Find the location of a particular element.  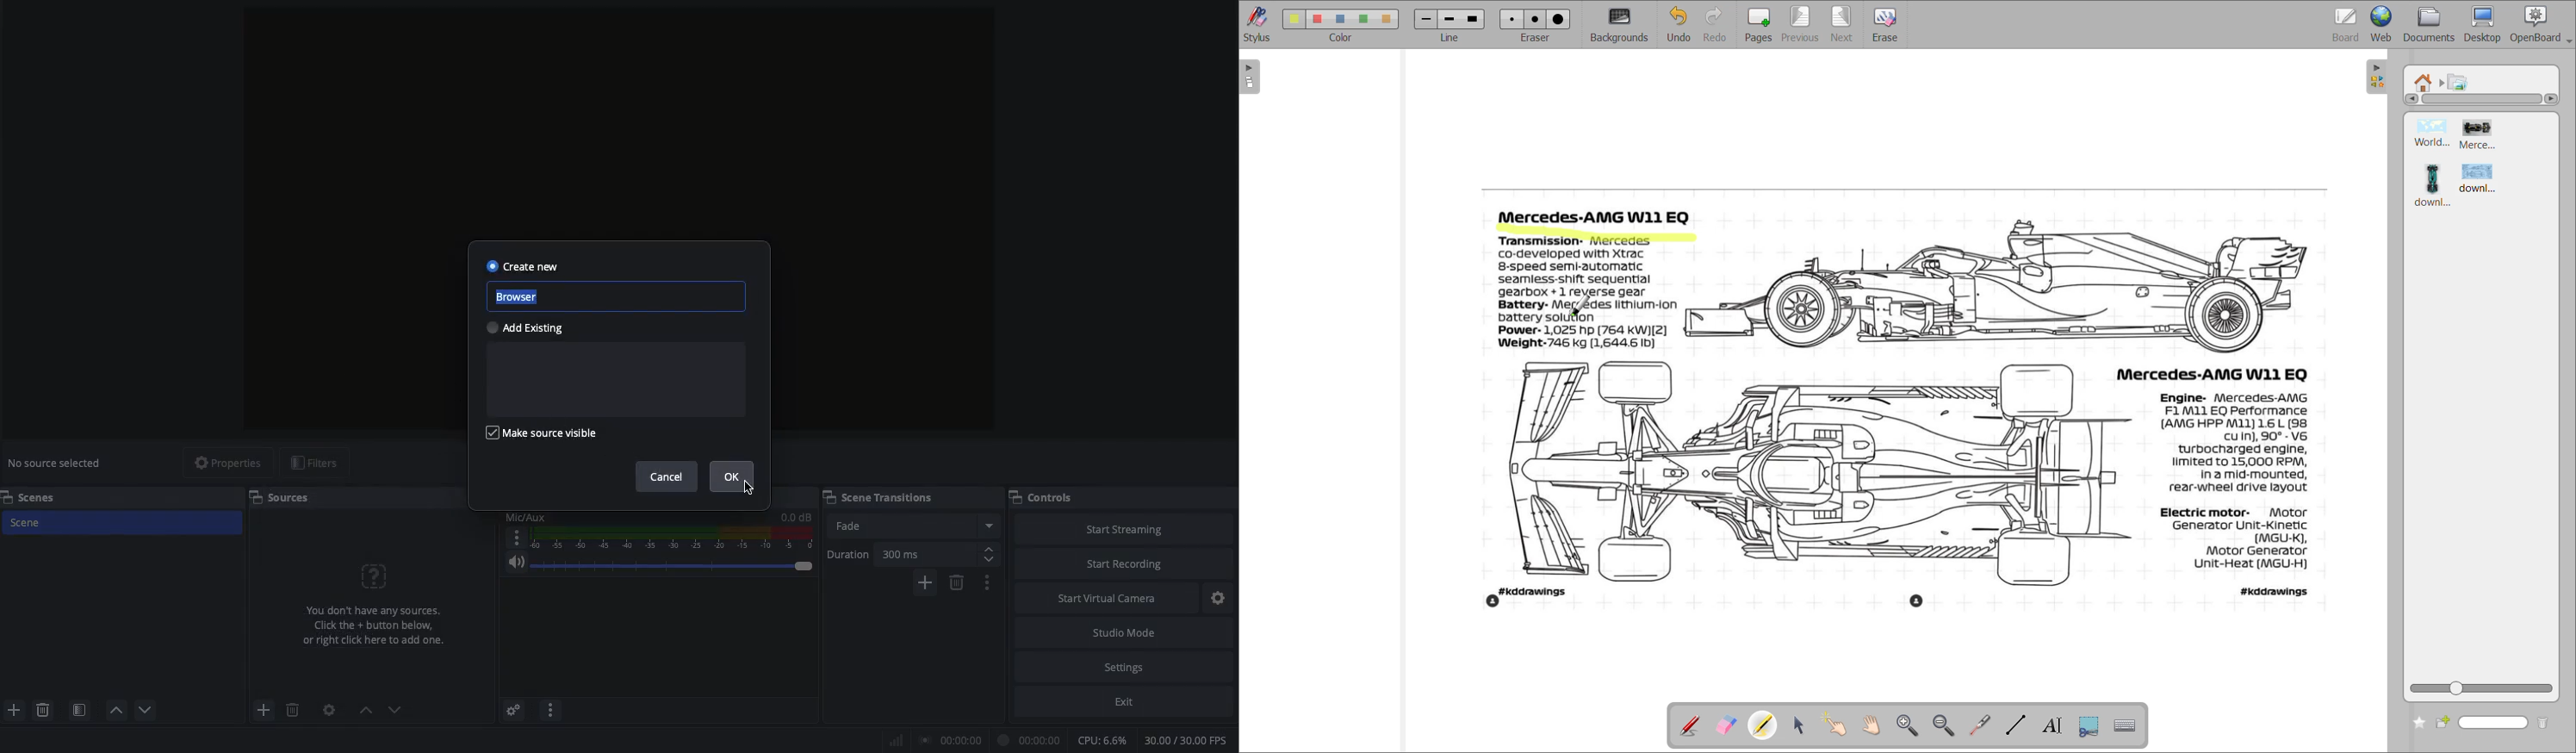

stylus is located at coordinates (1257, 24).